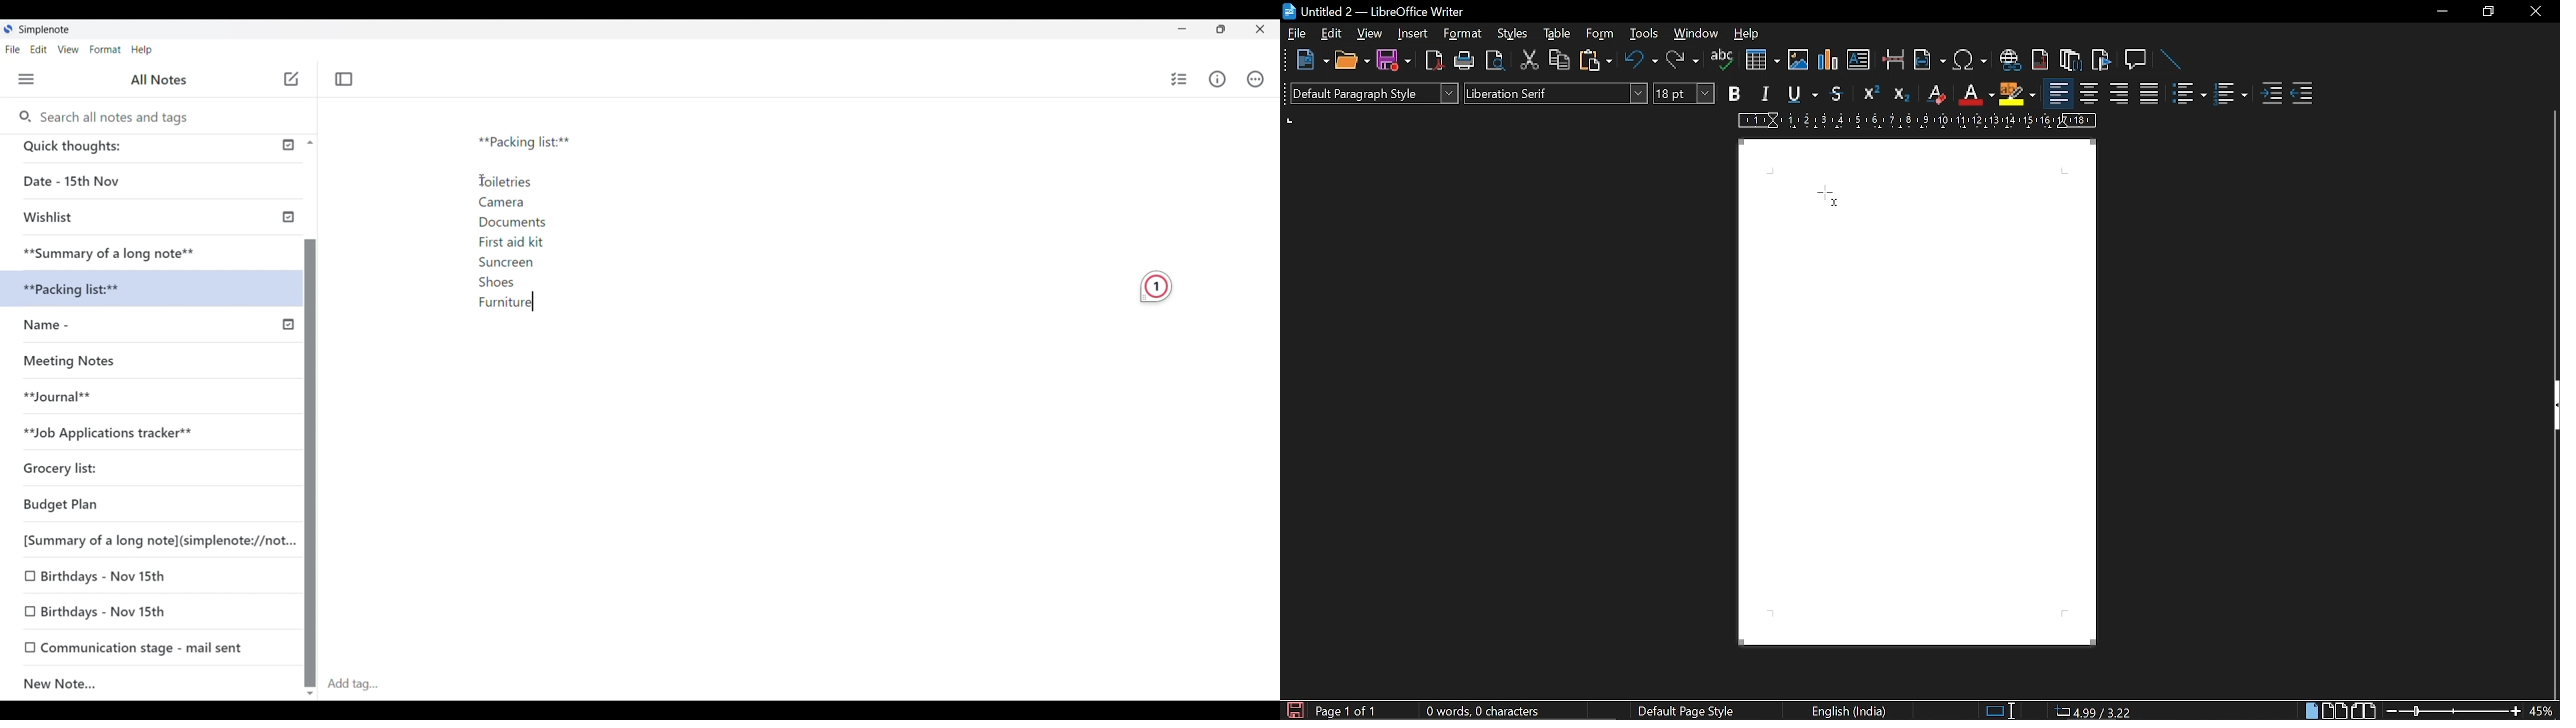 This screenshot has height=728, width=2576. What do you see at coordinates (27, 79) in the screenshot?
I see `Menu` at bounding box center [27, 79].